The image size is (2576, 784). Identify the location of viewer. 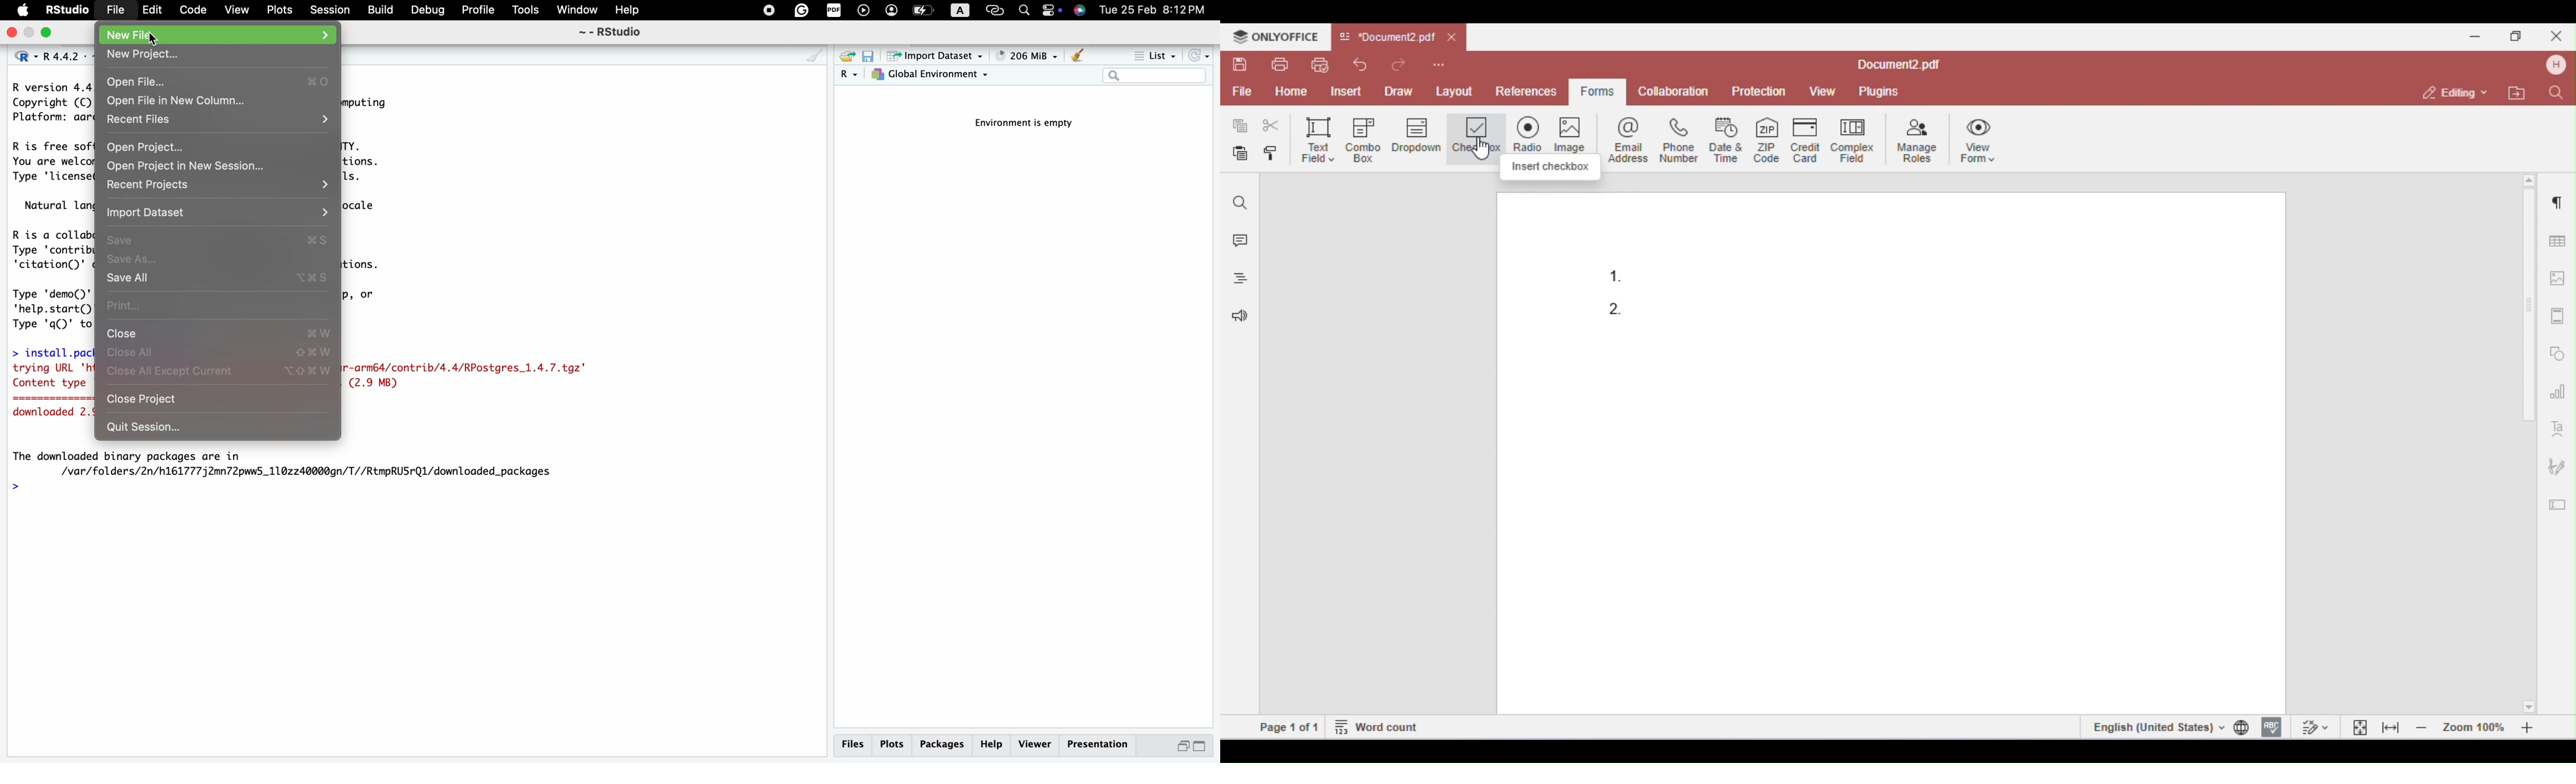
(1034, 745).